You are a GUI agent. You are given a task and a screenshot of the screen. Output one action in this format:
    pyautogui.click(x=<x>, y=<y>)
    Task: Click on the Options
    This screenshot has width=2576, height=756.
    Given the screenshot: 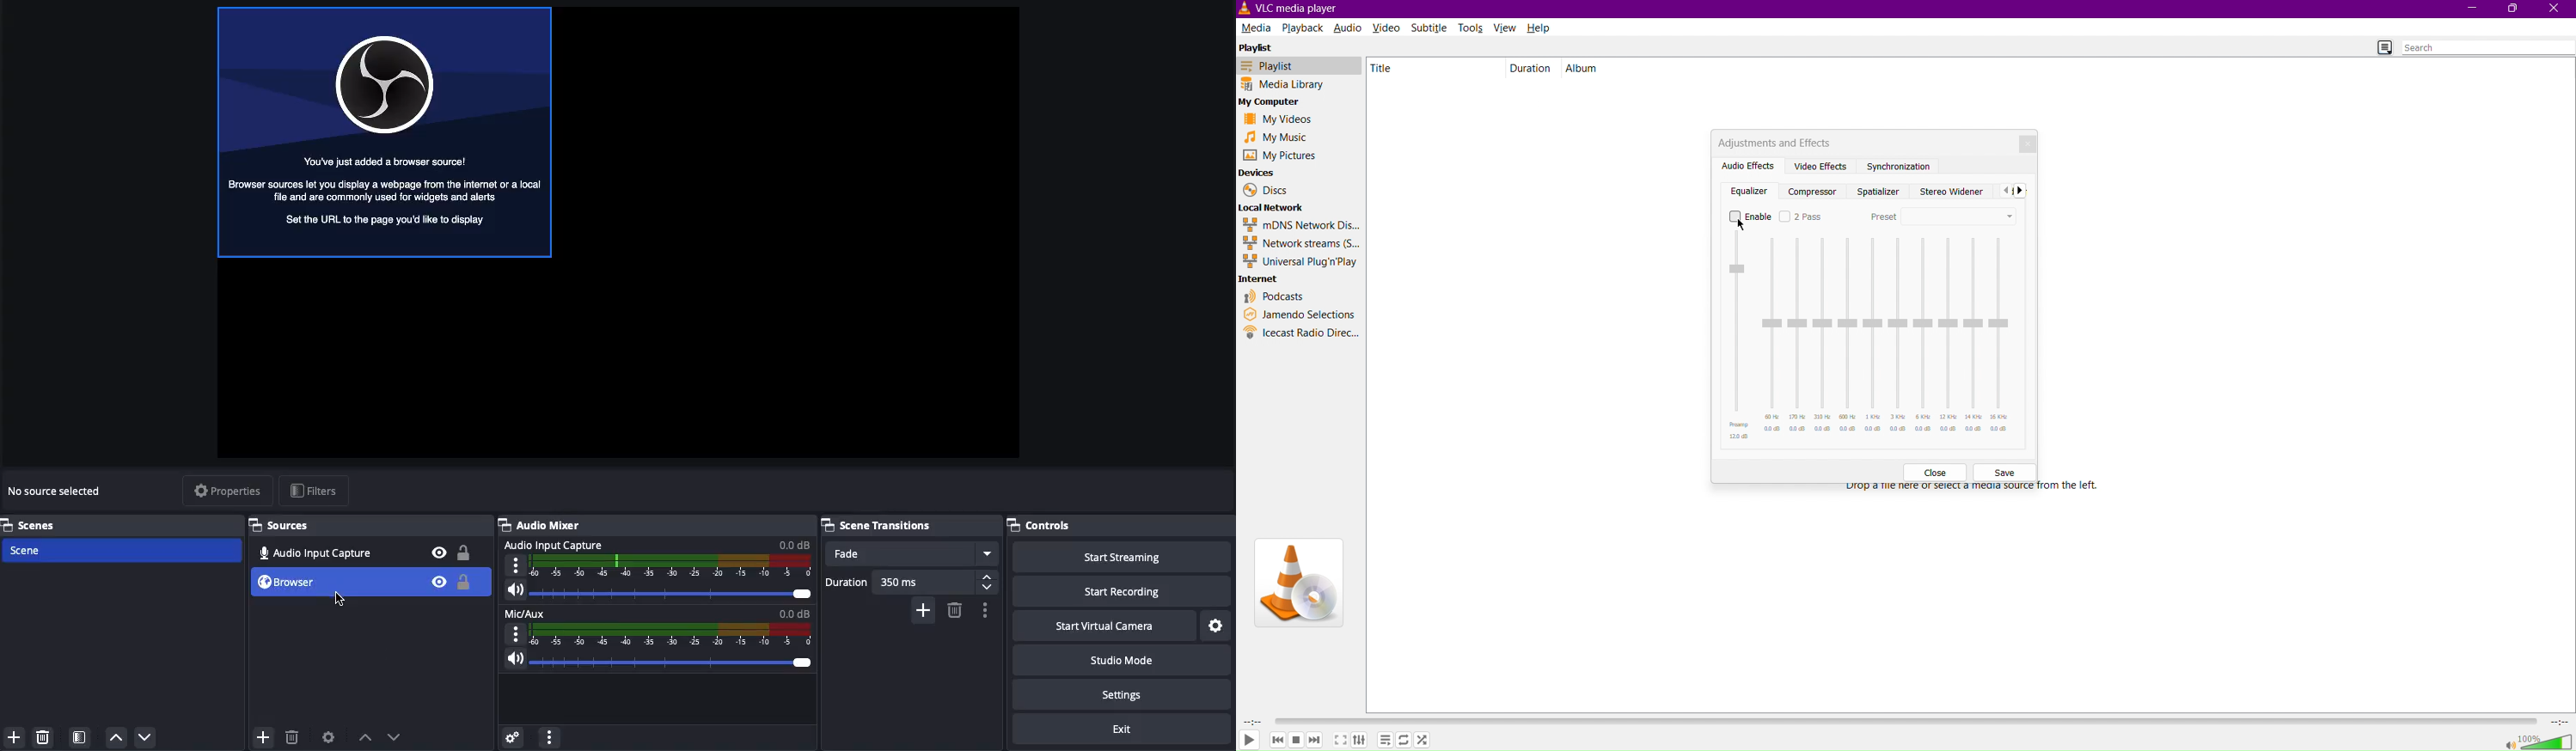 What is the action you would take?
    pyautogui.click(x=1384, y=739)
    